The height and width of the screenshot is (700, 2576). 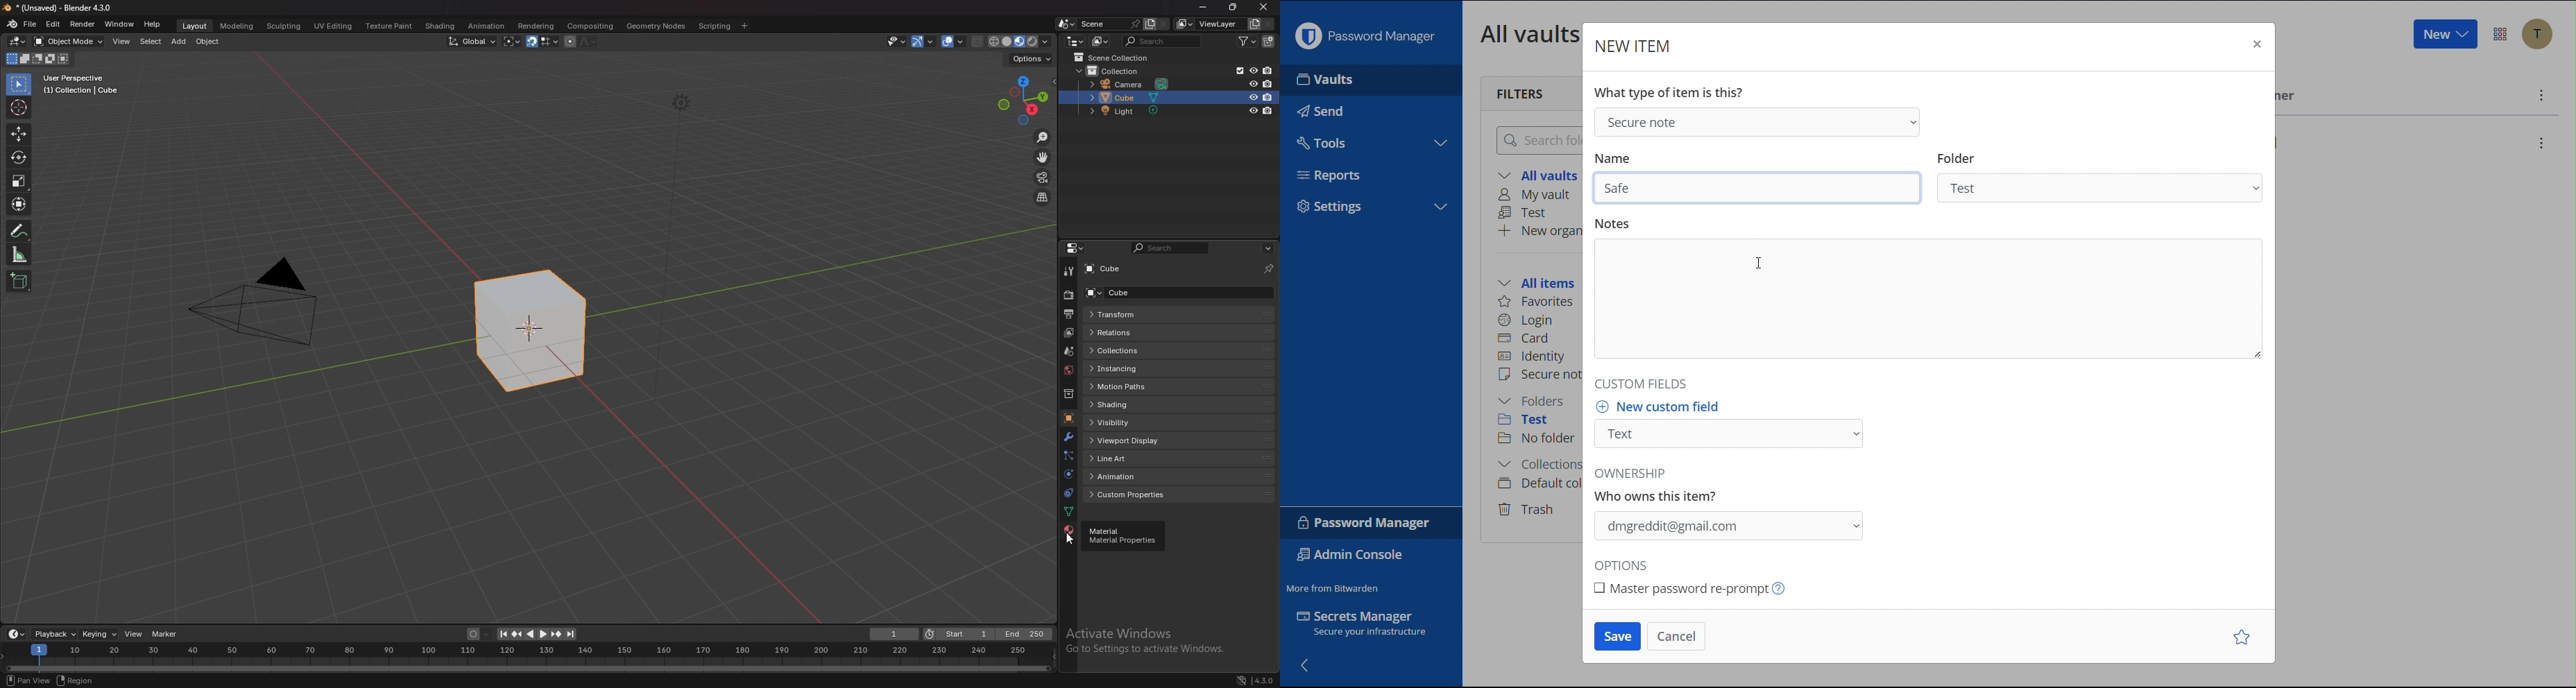 I want to click on animation, so click(x=1178, y=476).